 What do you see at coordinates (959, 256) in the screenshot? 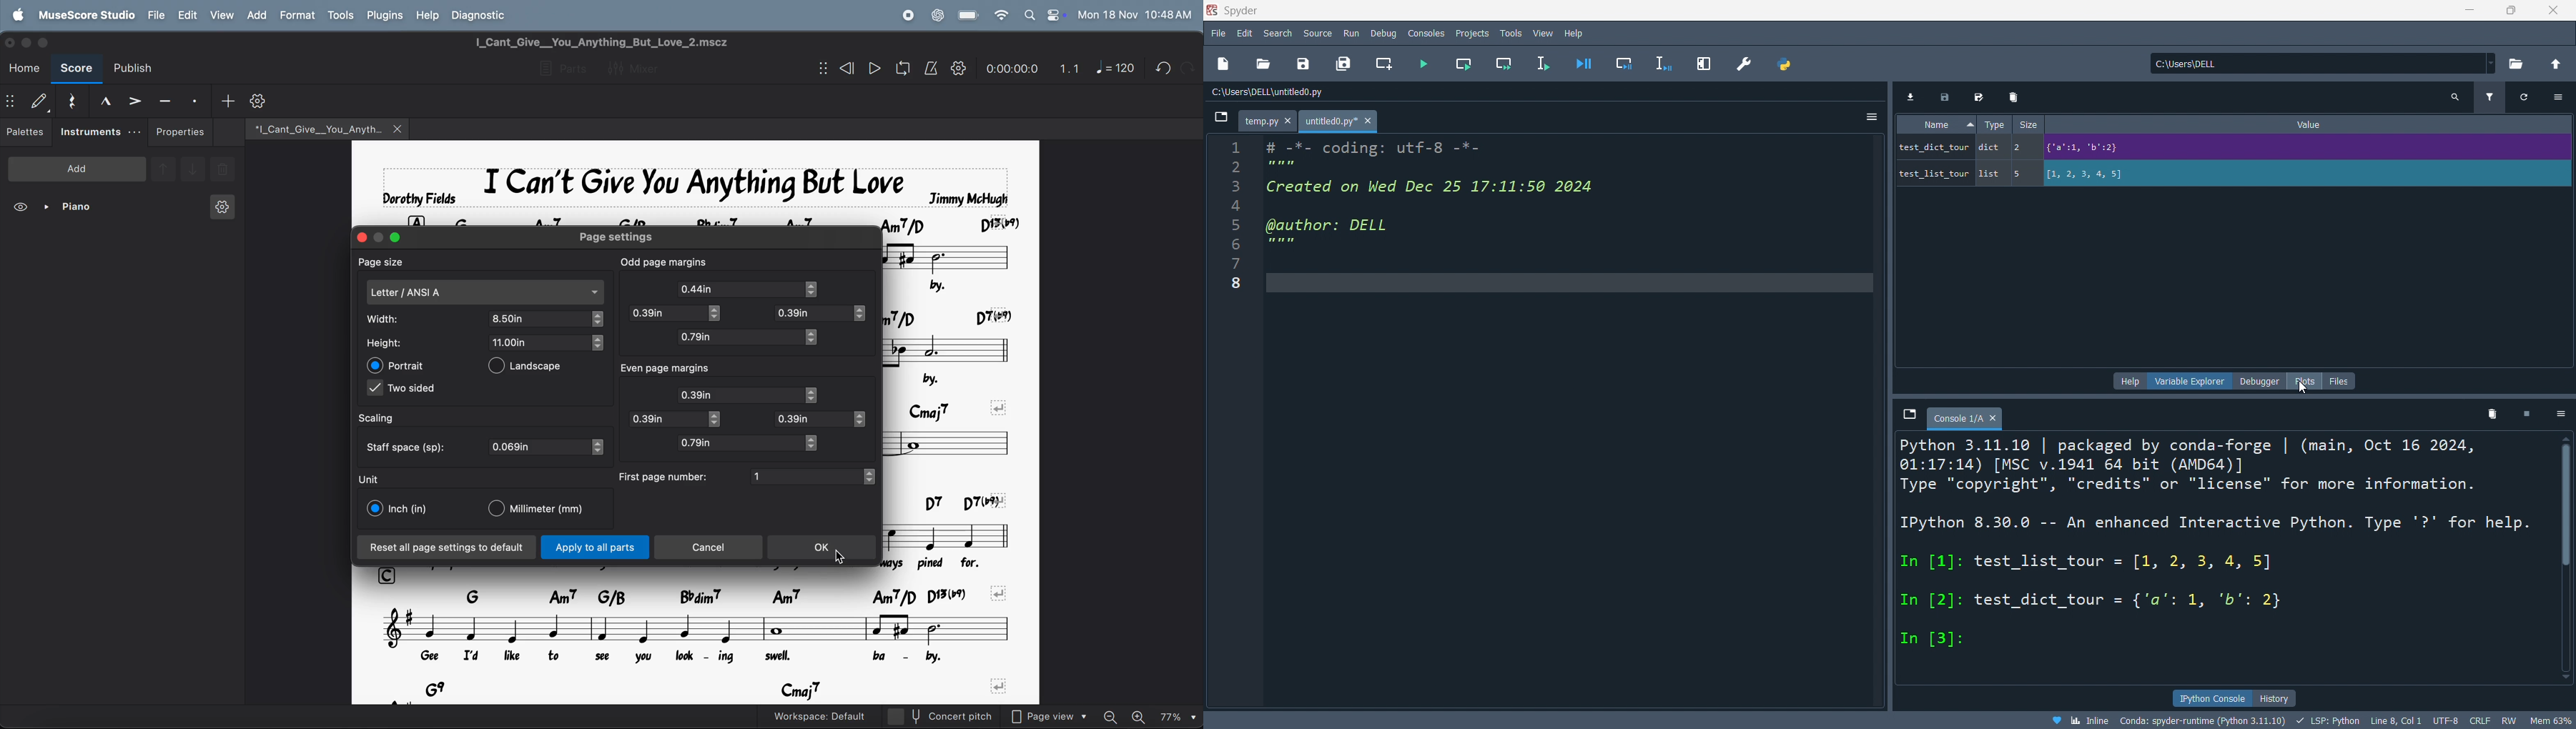
I see `notes` at bounding box center [959, 256].